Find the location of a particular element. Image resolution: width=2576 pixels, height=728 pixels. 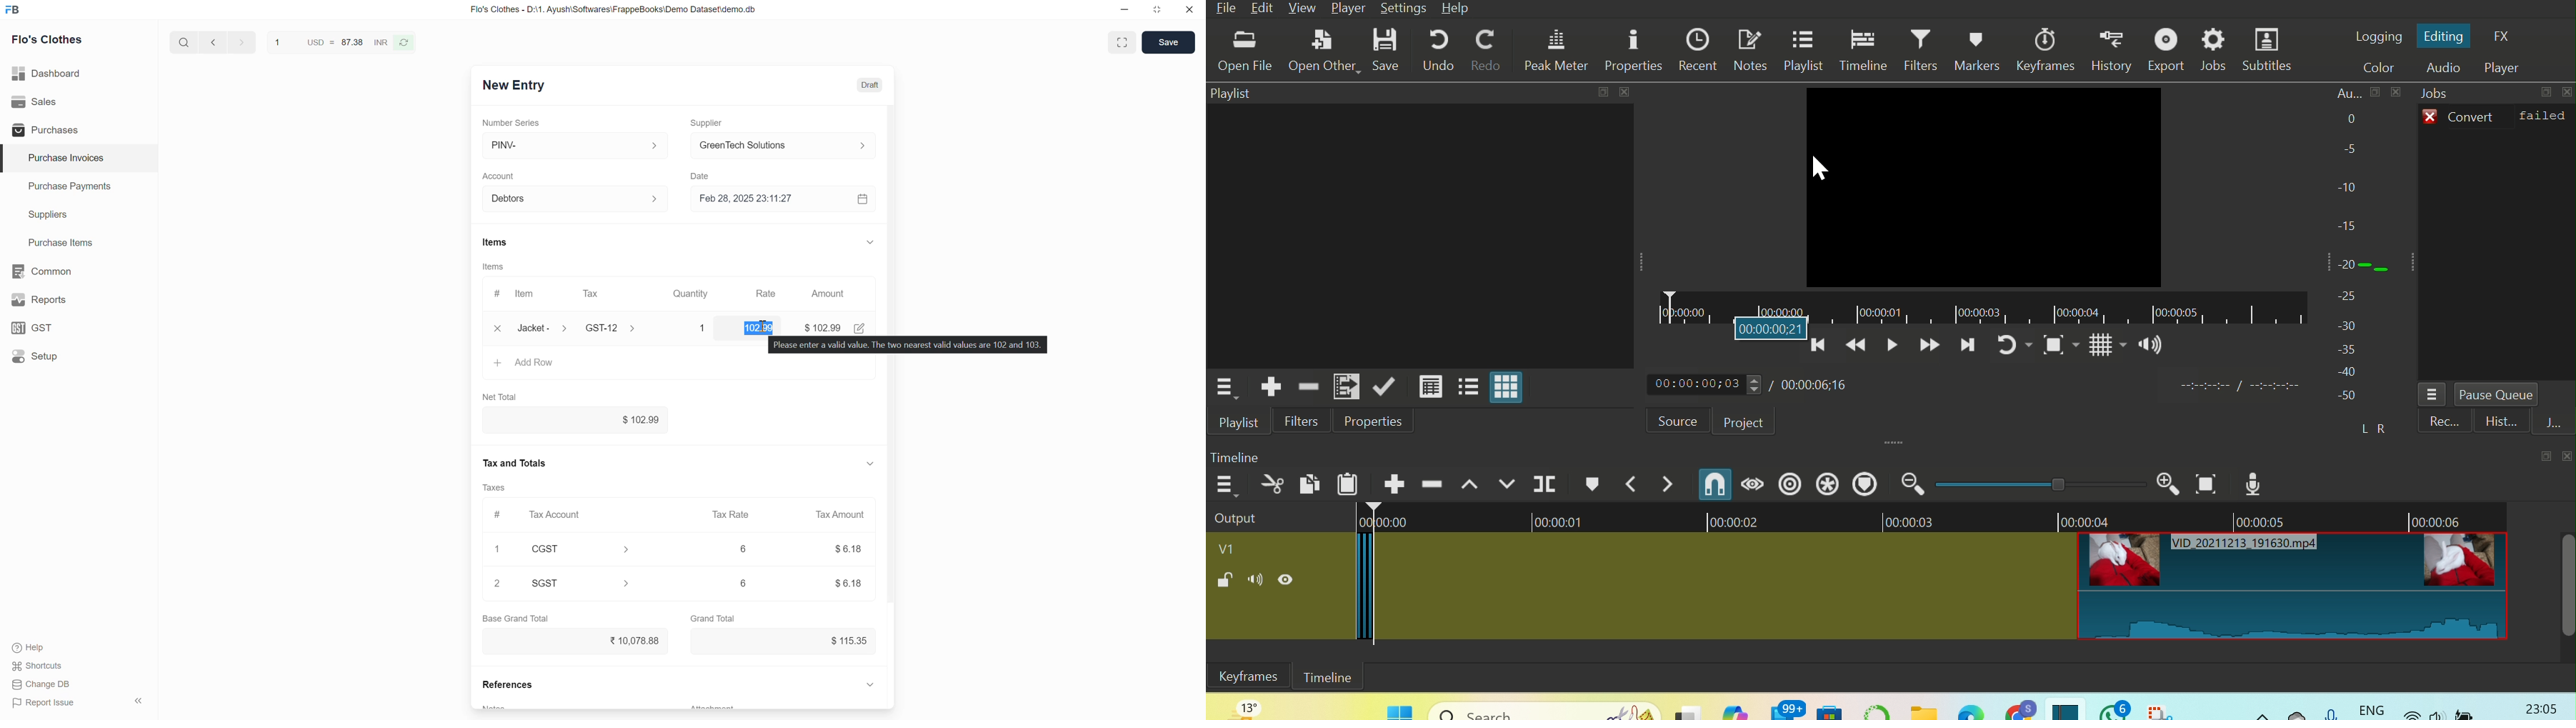

Change DB is located at coordinates (42, 685).